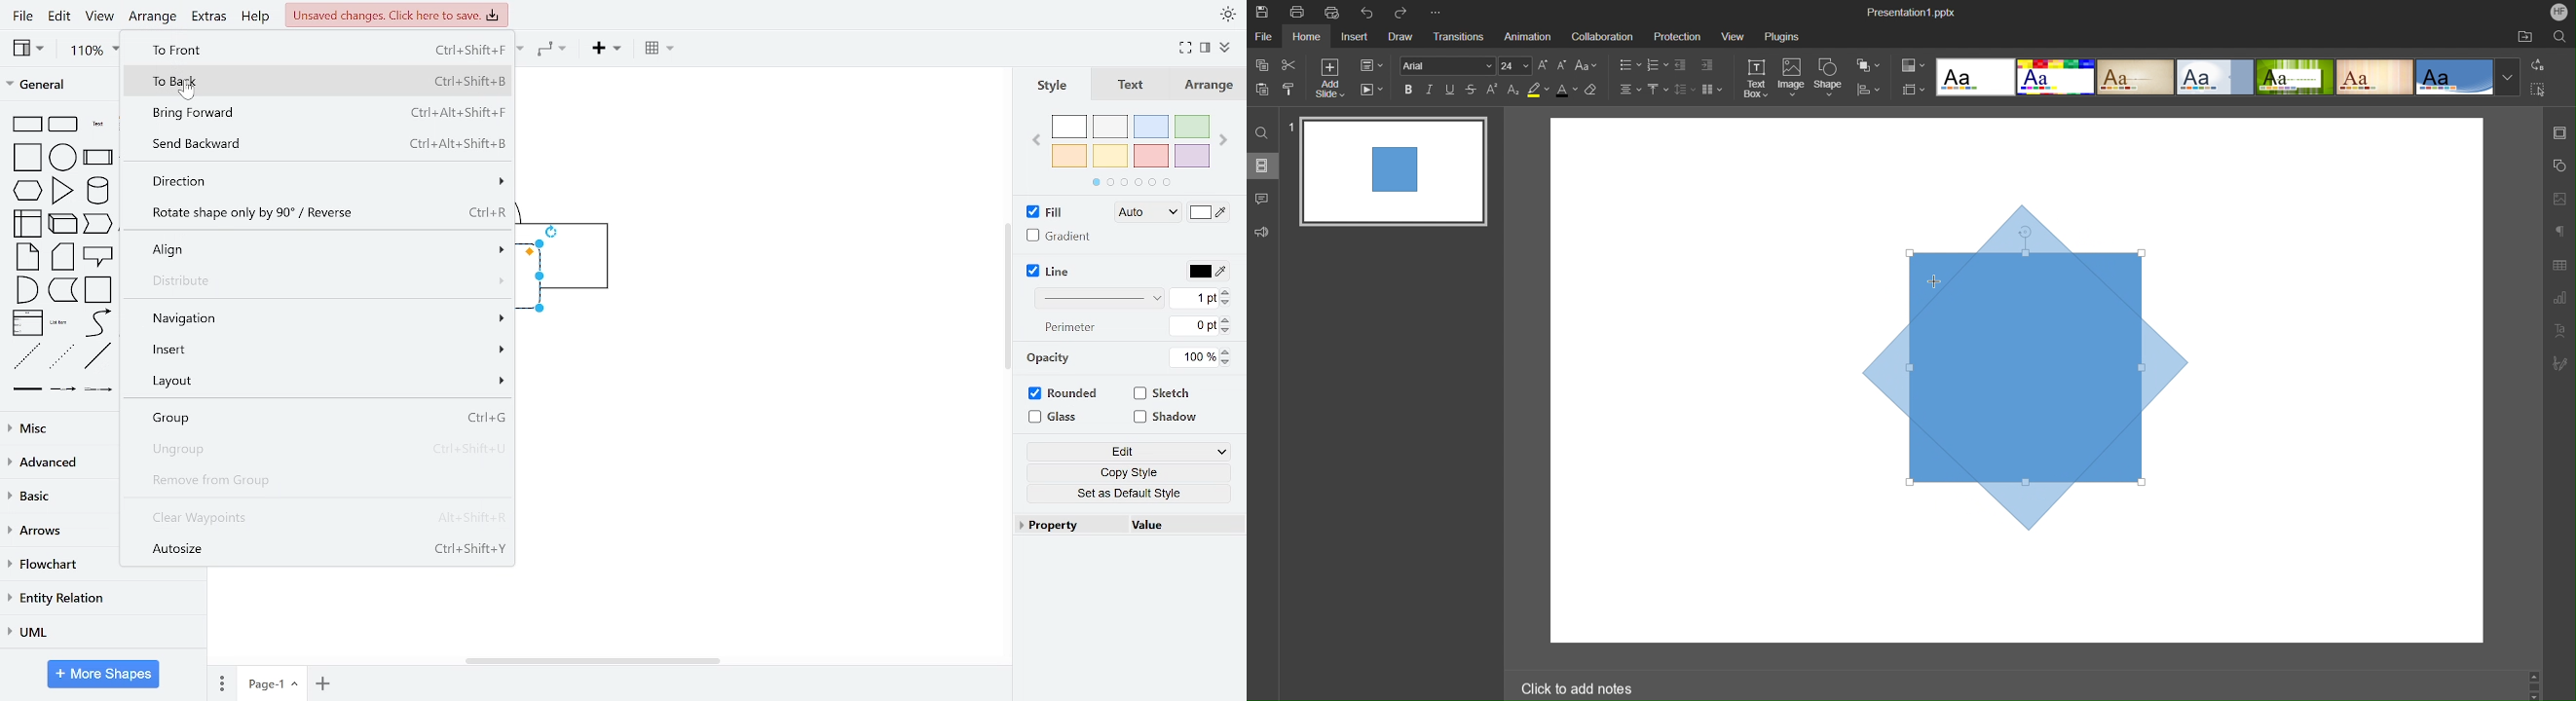  I want to click on arrange, so click(1209, 86).